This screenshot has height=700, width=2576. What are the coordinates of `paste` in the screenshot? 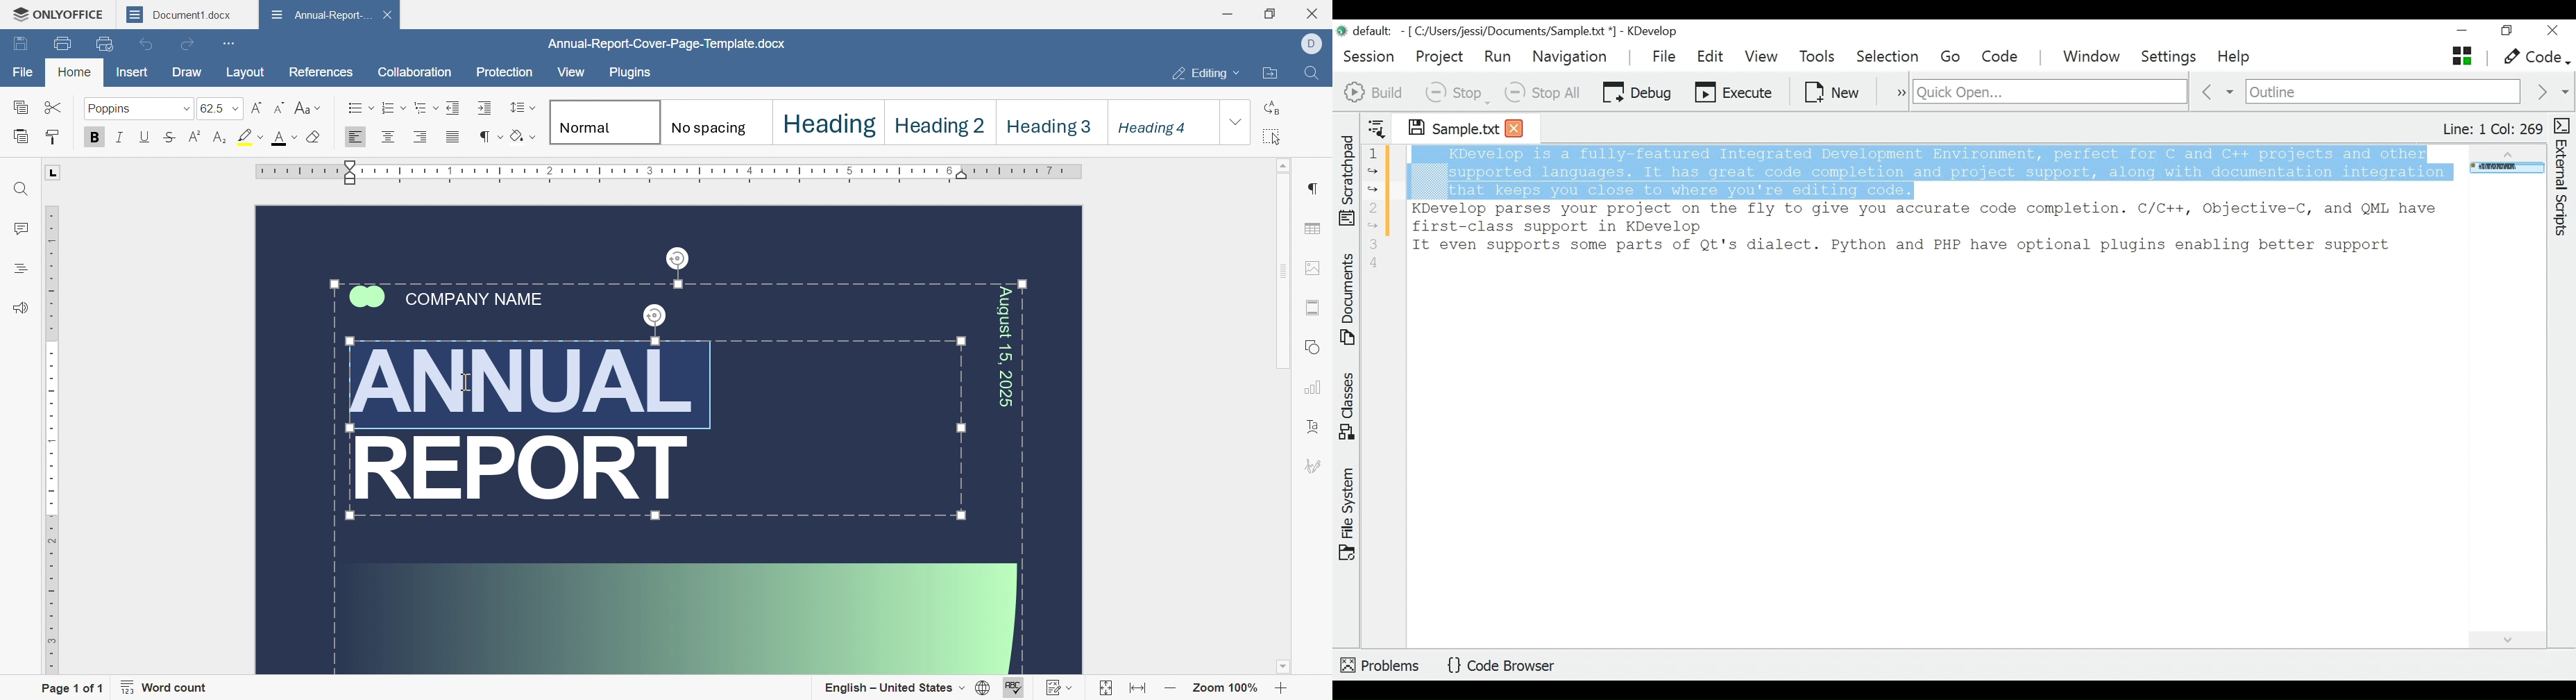 It's located at (23, 137).